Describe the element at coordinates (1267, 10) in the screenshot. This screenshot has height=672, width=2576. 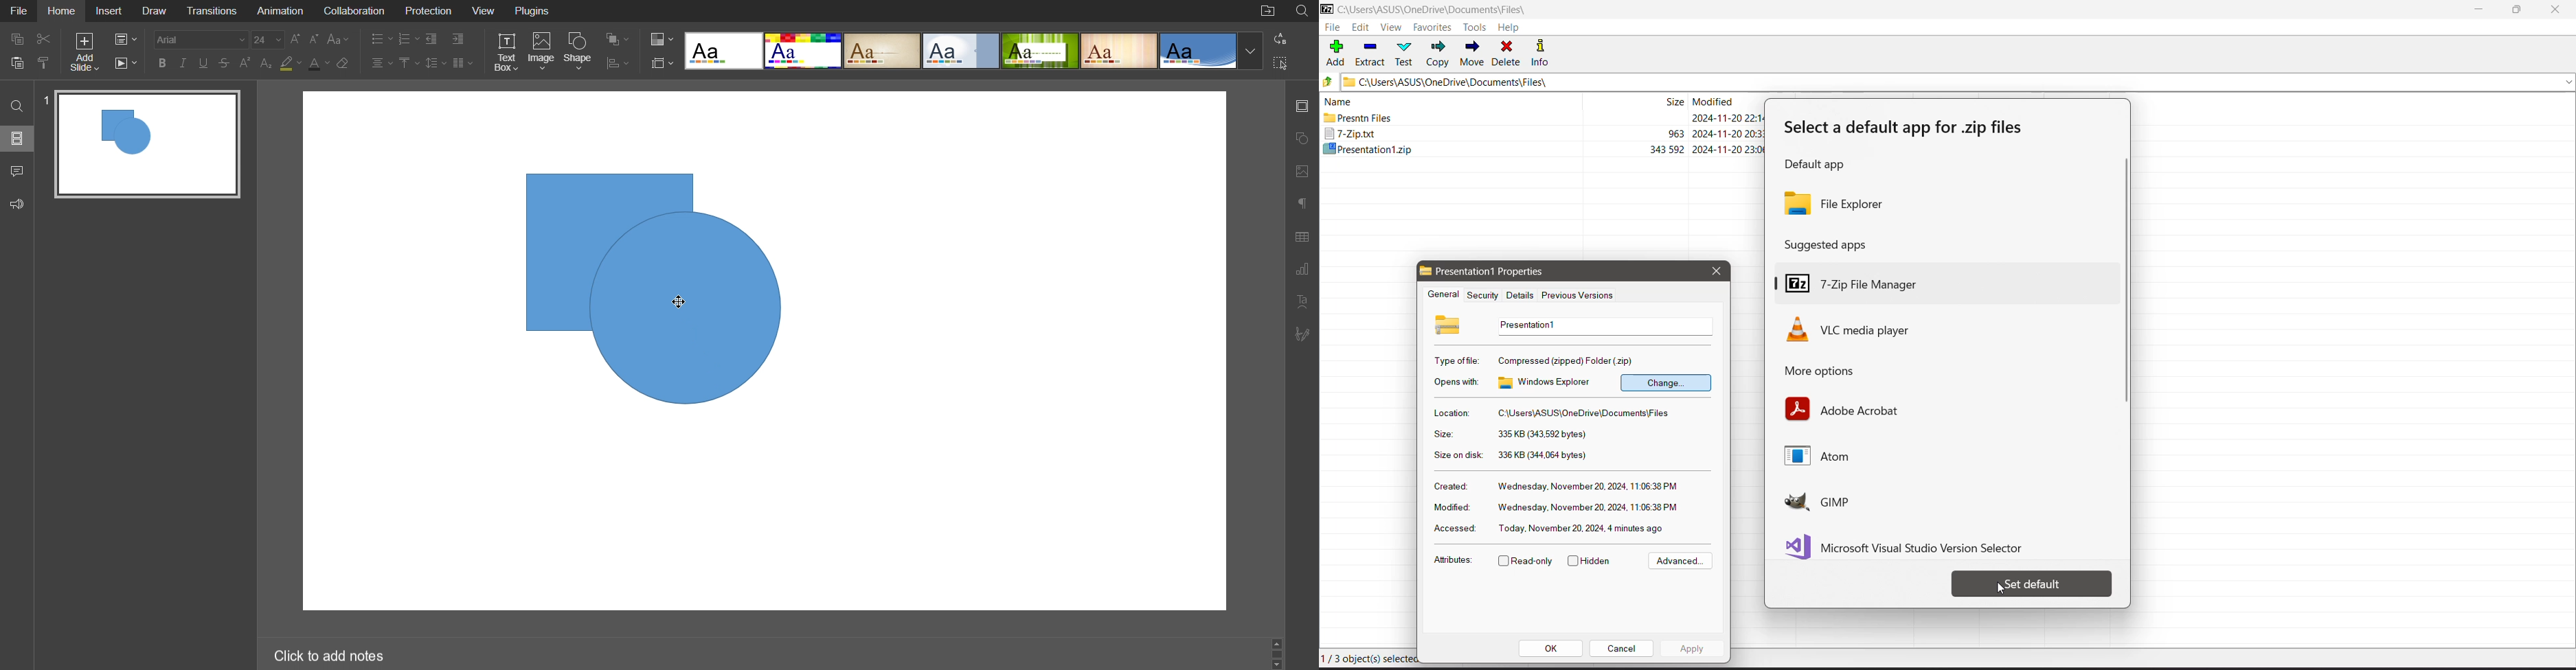
I see `Open File Location` at that location.